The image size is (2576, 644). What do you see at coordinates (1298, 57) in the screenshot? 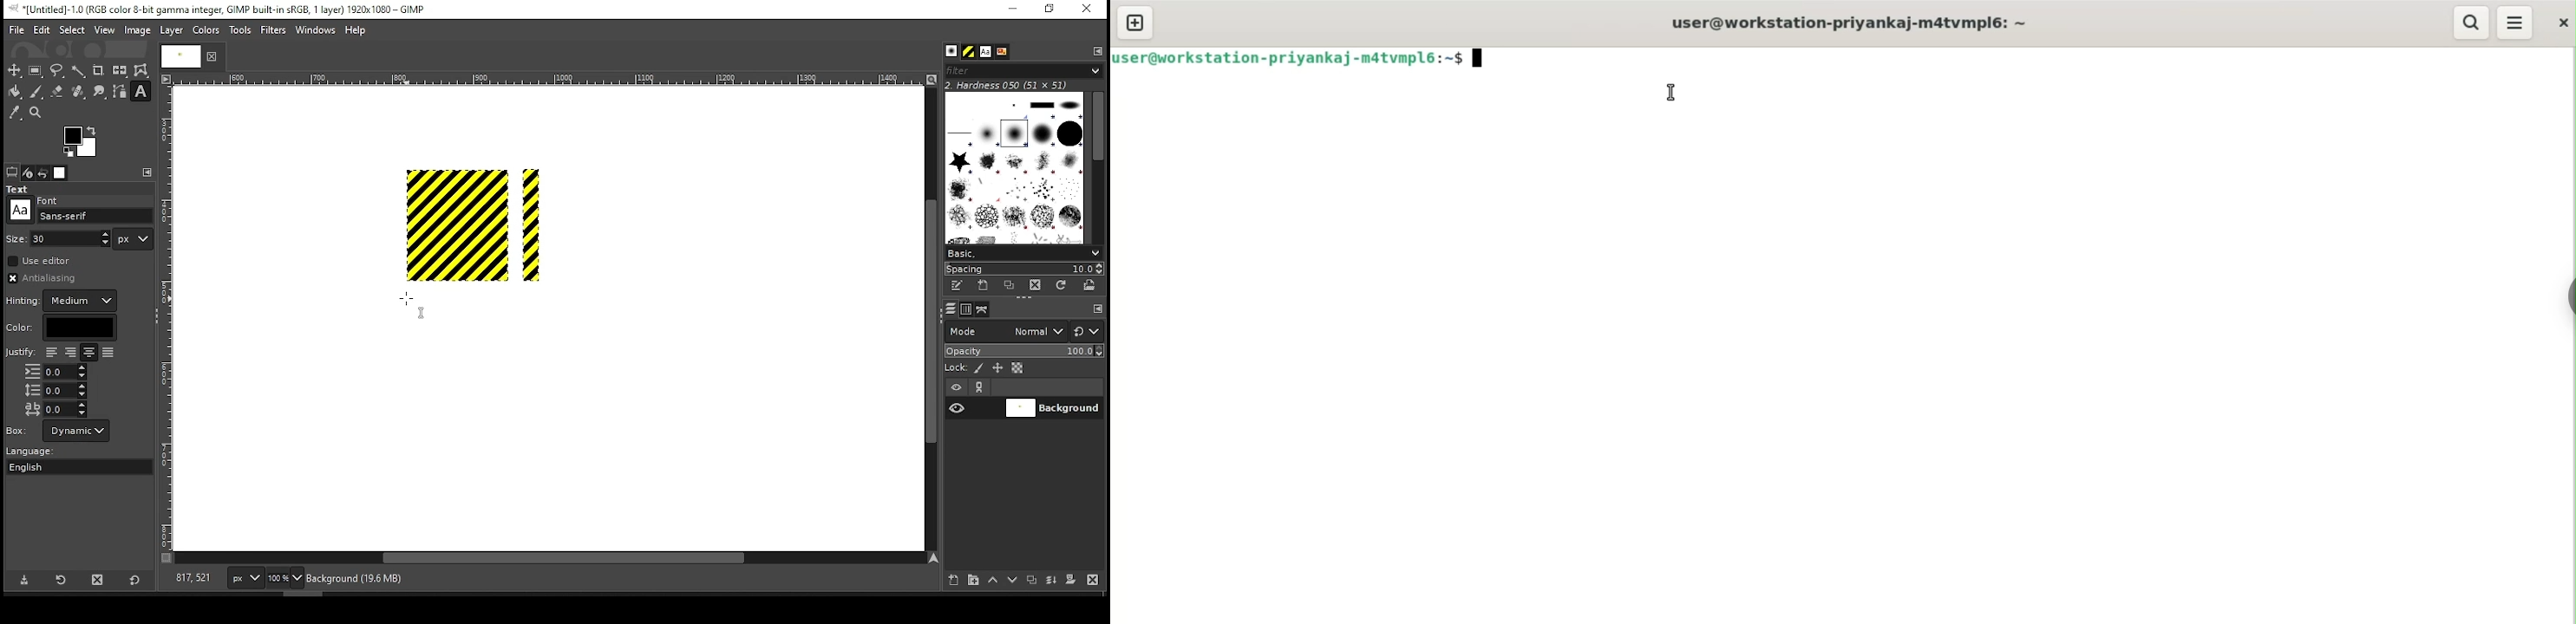
I see `user@workstation-priyankaj-m4tvmpl6: ~$` at bounding box center [1298, 57].